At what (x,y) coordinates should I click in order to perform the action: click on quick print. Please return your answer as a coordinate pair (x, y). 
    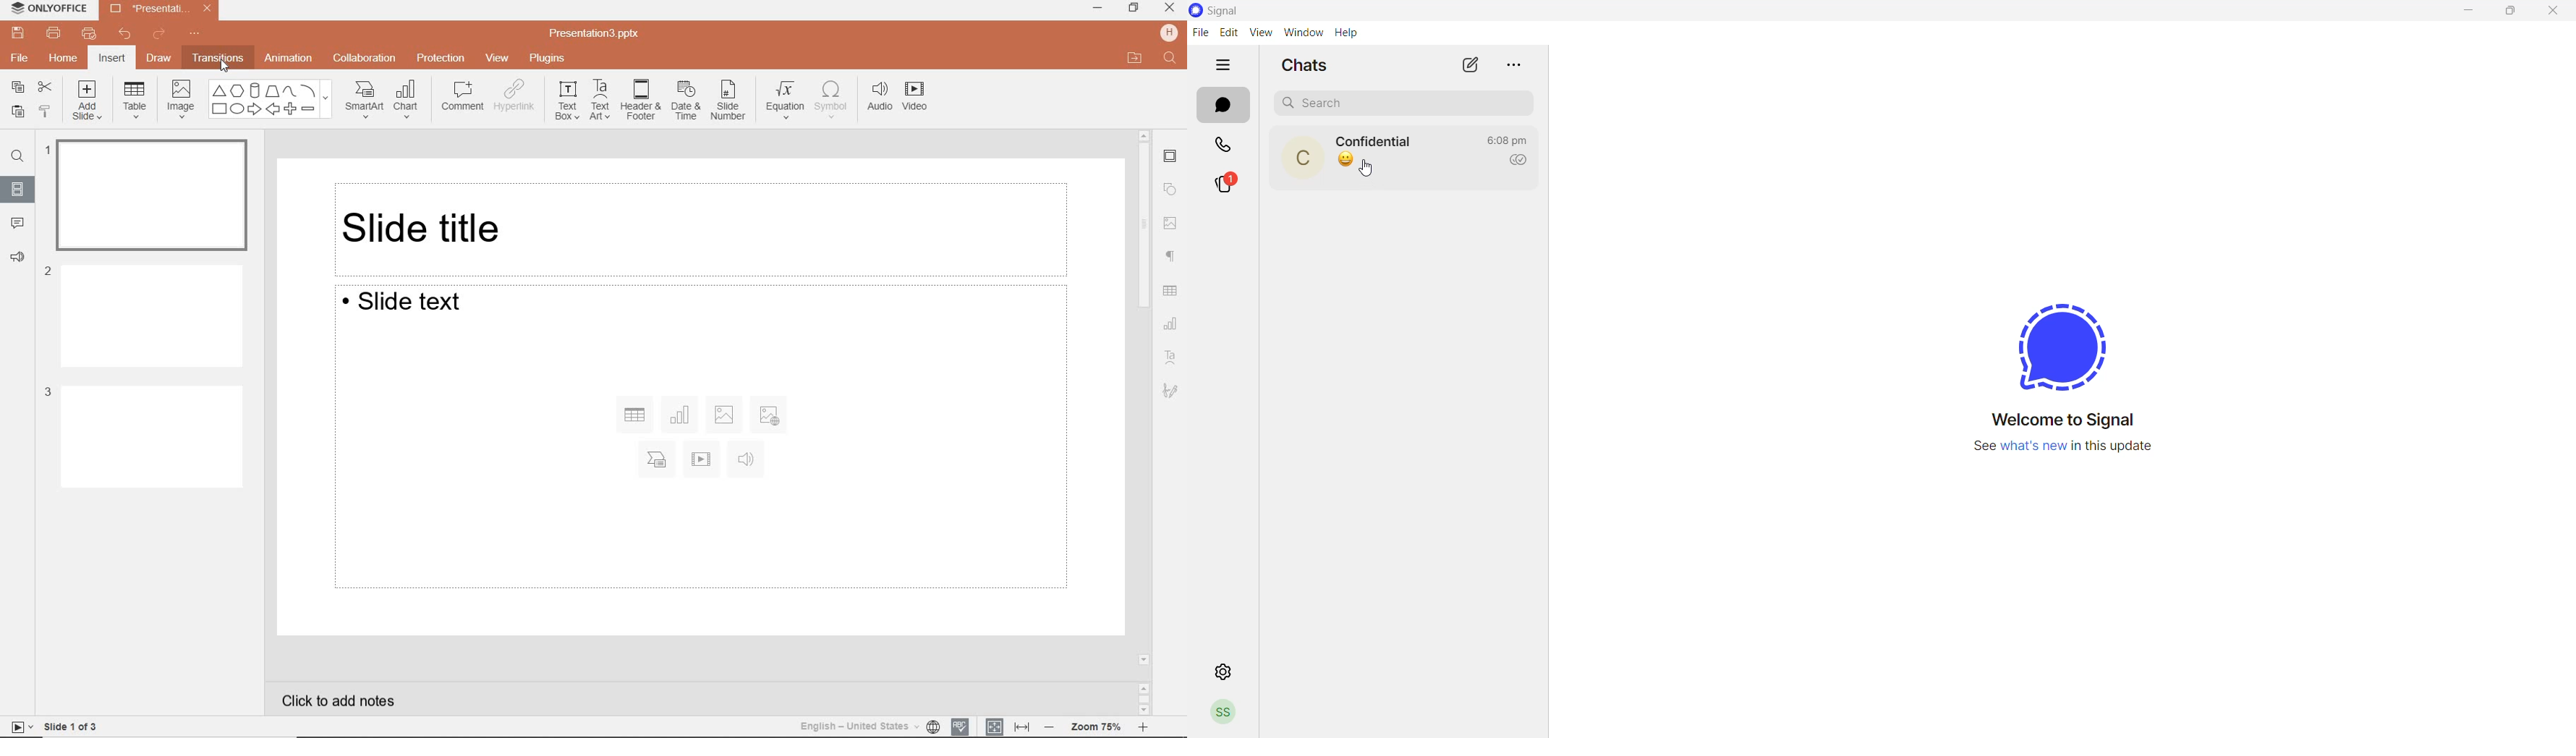
    Looking at the image, I should click on (88, 35).